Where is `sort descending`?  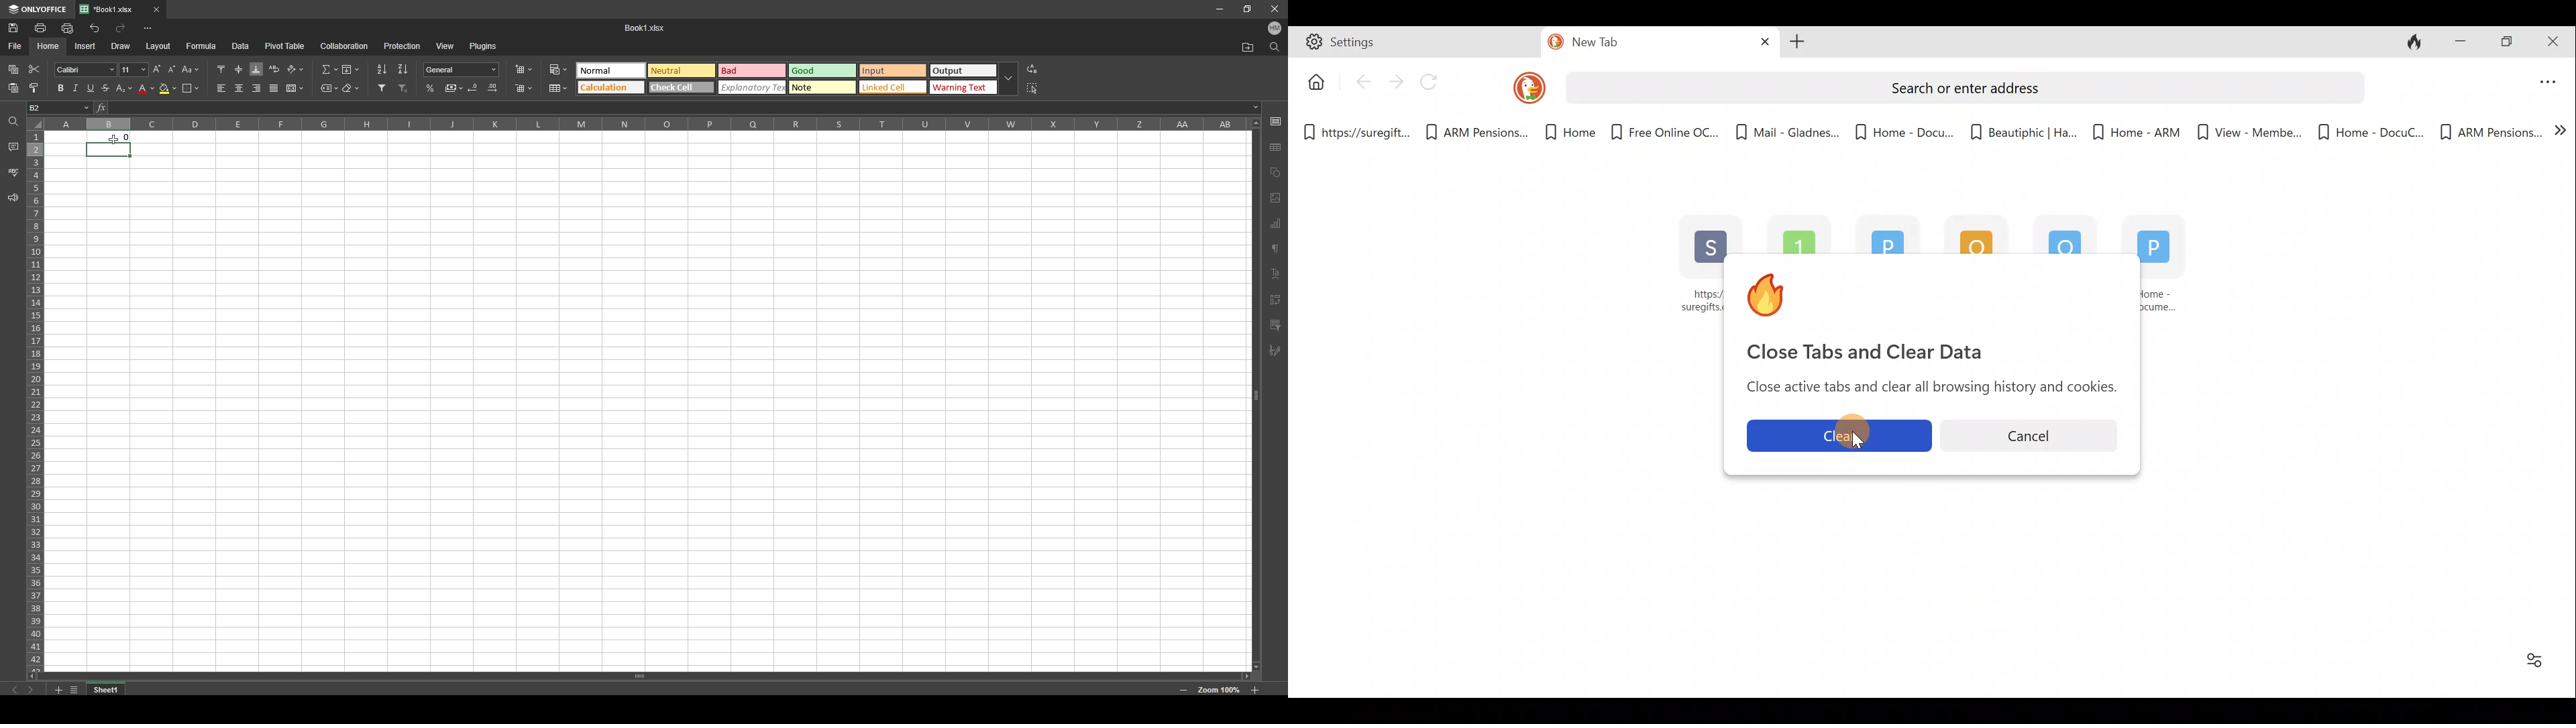 sort descending is located at coordinates (402, 69).